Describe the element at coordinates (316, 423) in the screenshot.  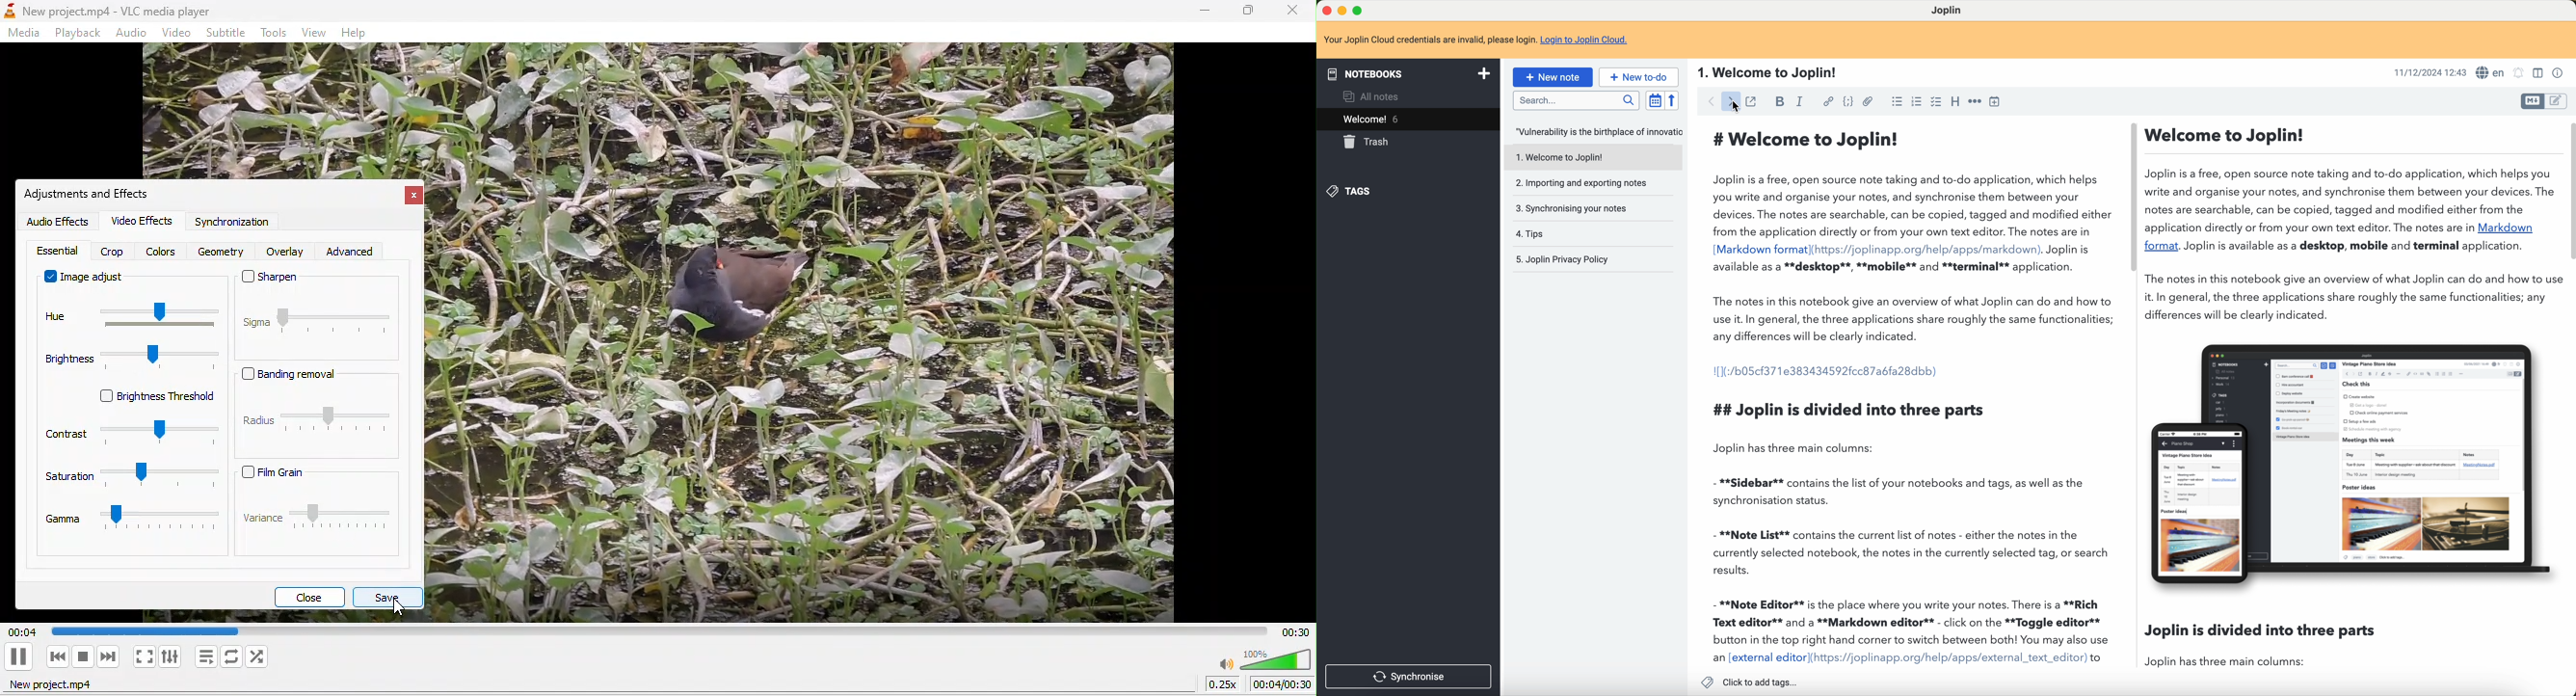
I see `radius` at that location.